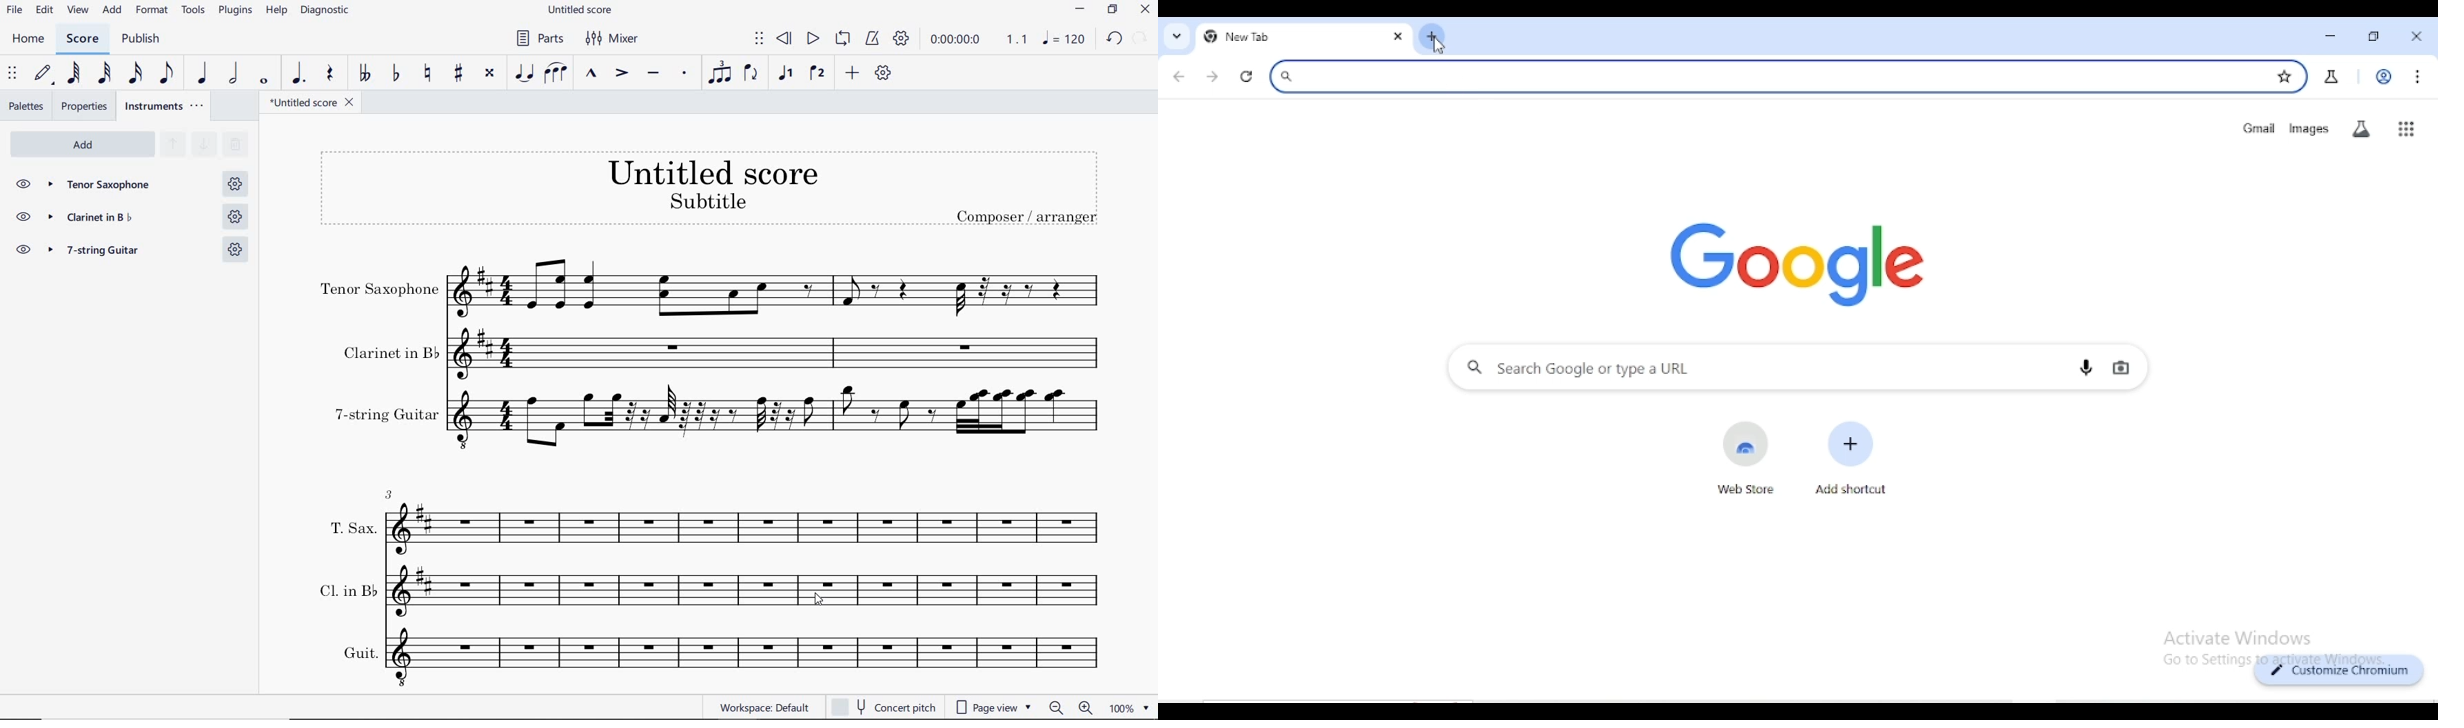 The width and height of the screenshot is (2464, 728). Describe the element at coordinates (786, 74) in the screenshot. I see `VOICE 1` at that location.